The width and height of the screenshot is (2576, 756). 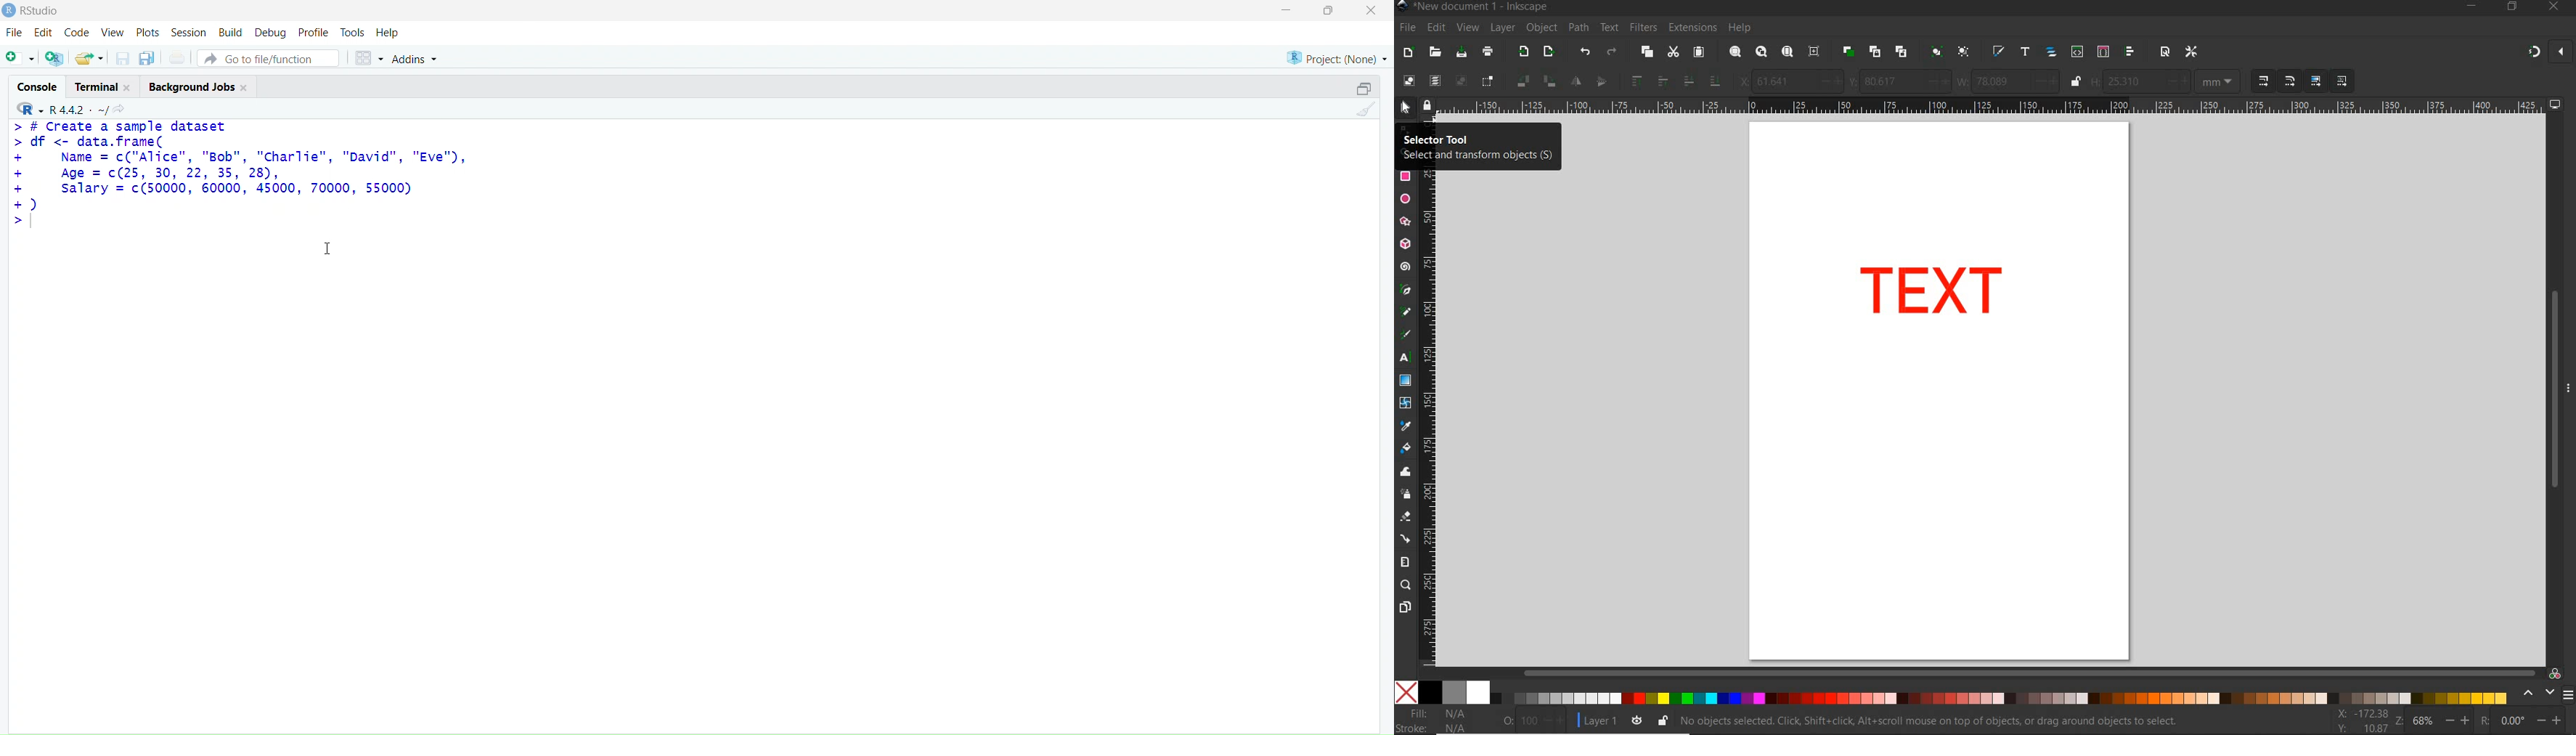 I want to click on cursor, so click(x=329, y=250).